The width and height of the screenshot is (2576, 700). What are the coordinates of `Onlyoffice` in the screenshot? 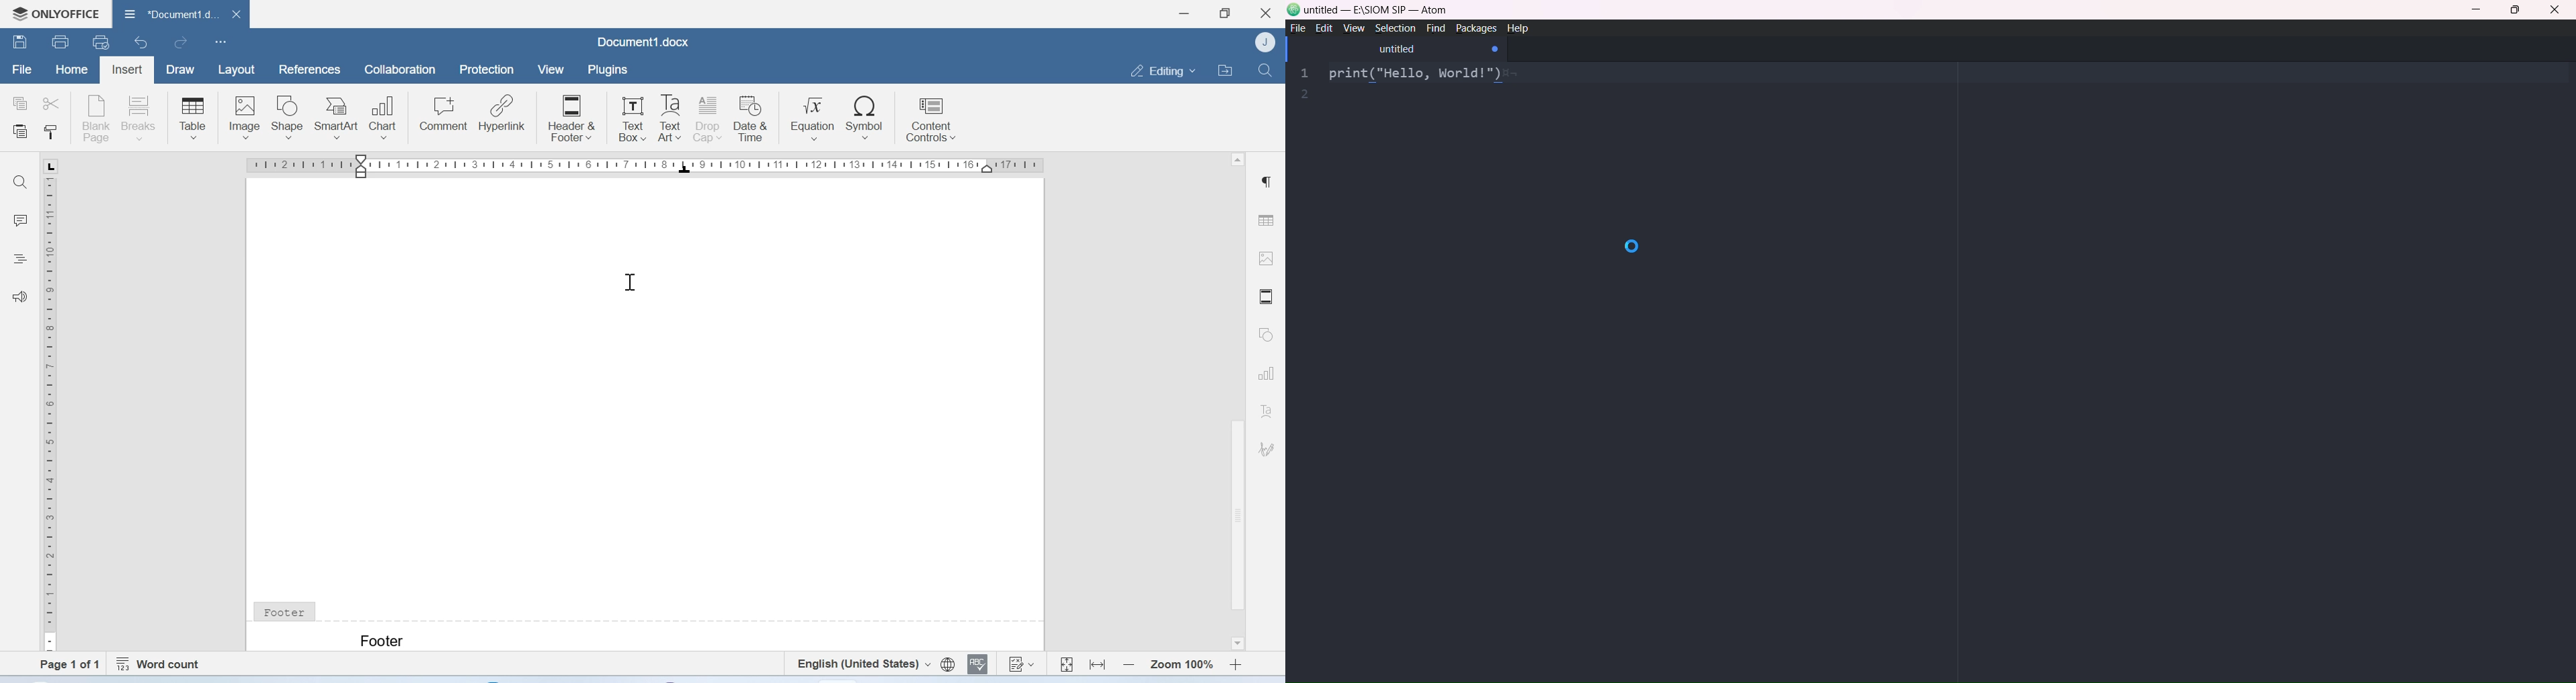 It's located at (55, 12).